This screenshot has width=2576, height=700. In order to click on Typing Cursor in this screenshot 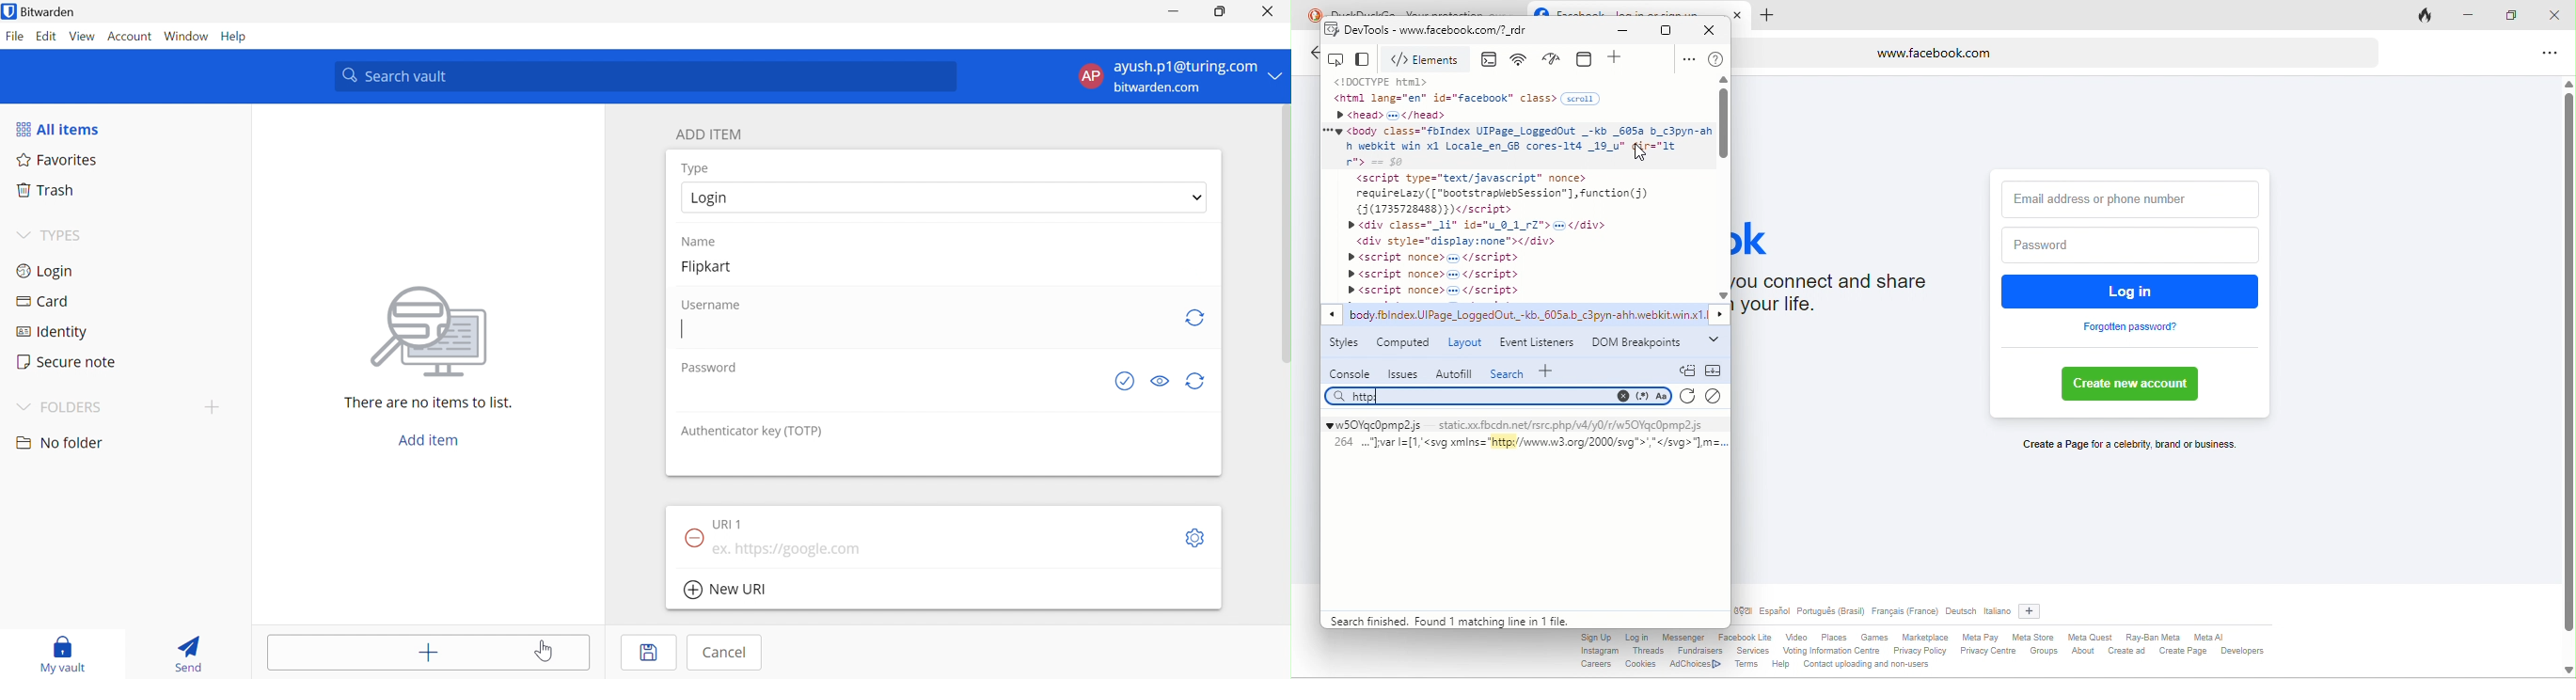, I will do `click(683, 330)`.